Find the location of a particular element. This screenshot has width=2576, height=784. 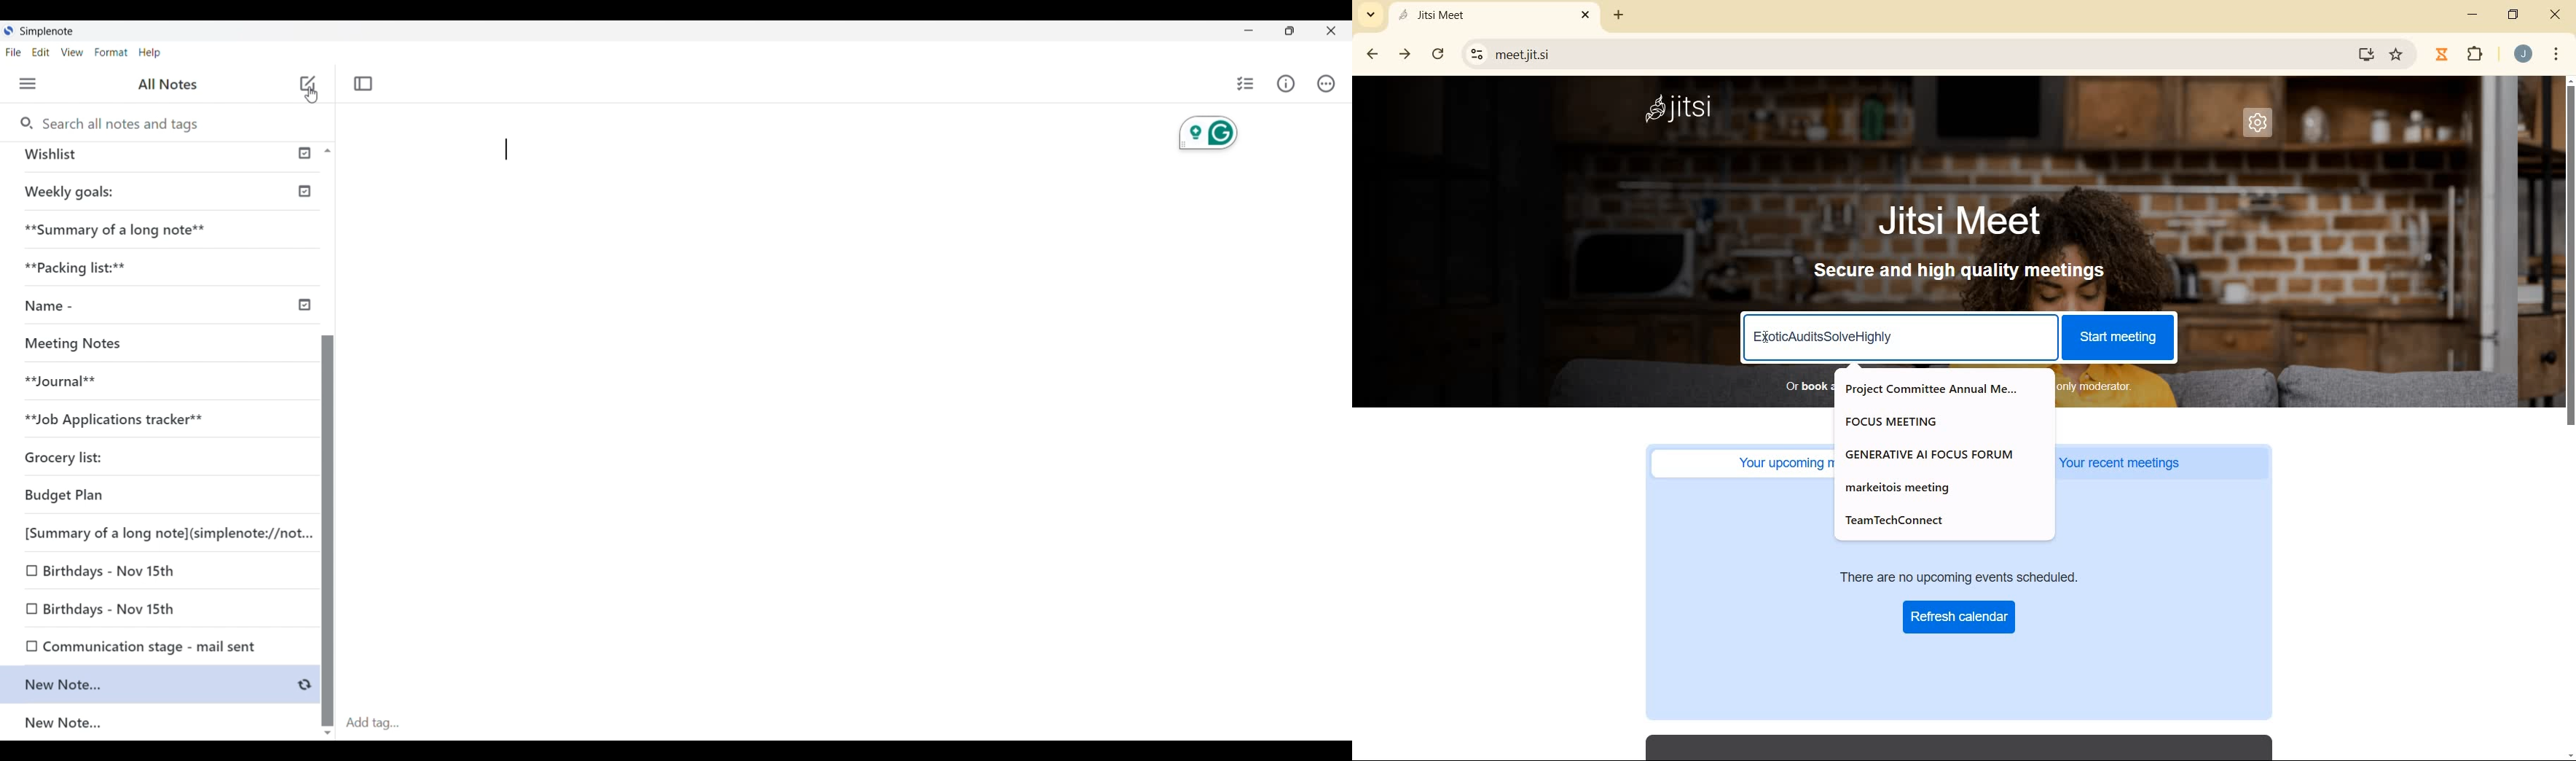

All Notes is located at coordinates (175, 85).